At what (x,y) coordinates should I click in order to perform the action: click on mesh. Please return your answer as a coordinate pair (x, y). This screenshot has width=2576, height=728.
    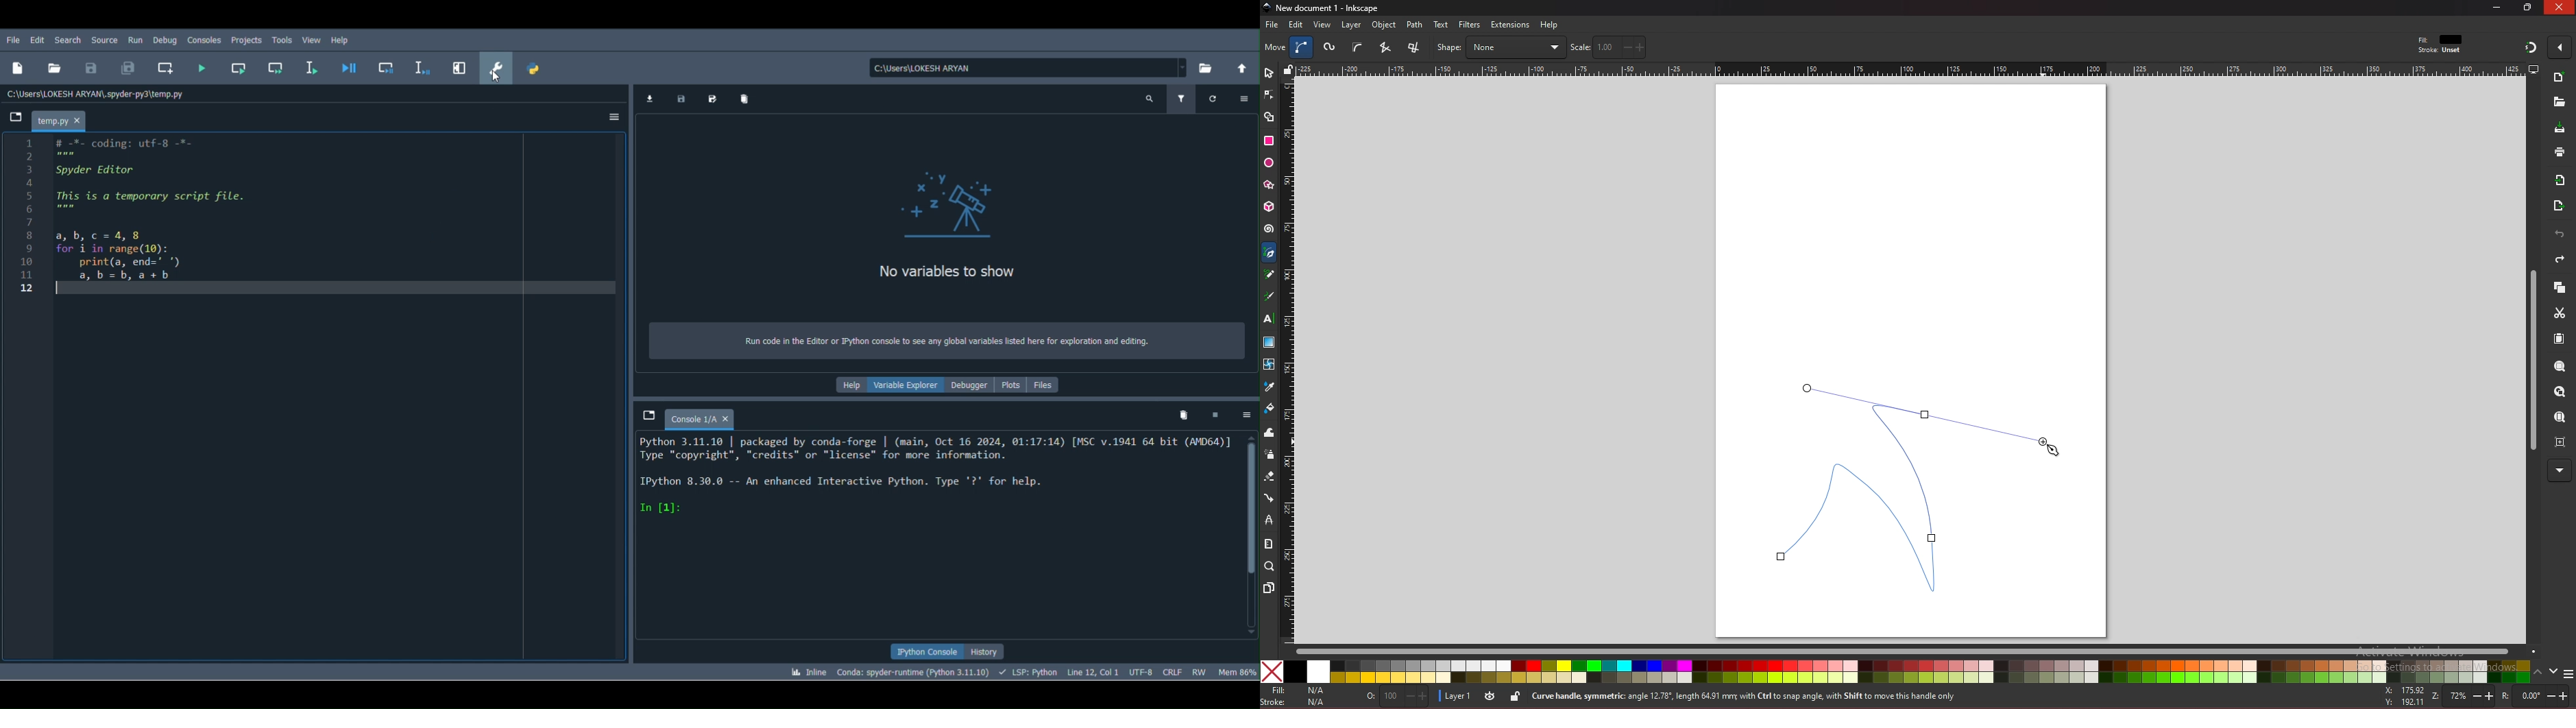
    Looking at the image, I should click on (1268, 364).